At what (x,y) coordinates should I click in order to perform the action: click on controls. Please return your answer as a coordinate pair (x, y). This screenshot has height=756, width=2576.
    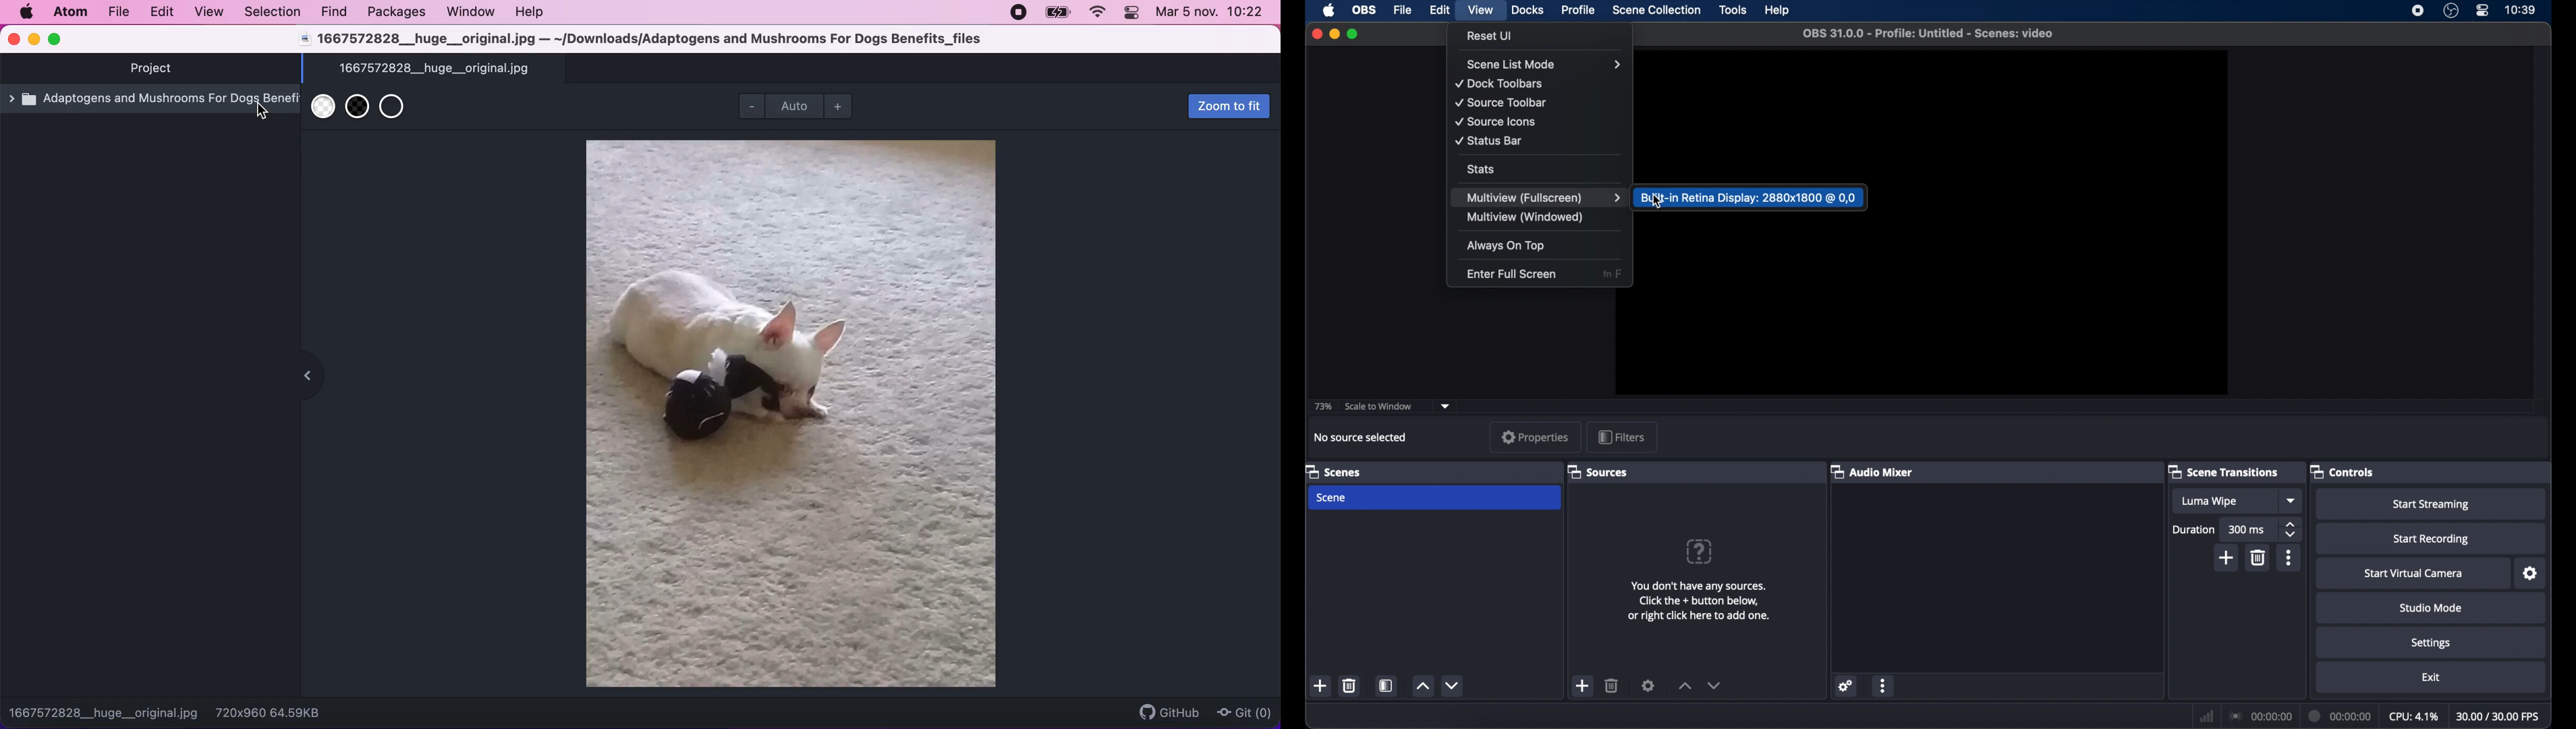
    Looking at the image, I should click on (2342, 471).